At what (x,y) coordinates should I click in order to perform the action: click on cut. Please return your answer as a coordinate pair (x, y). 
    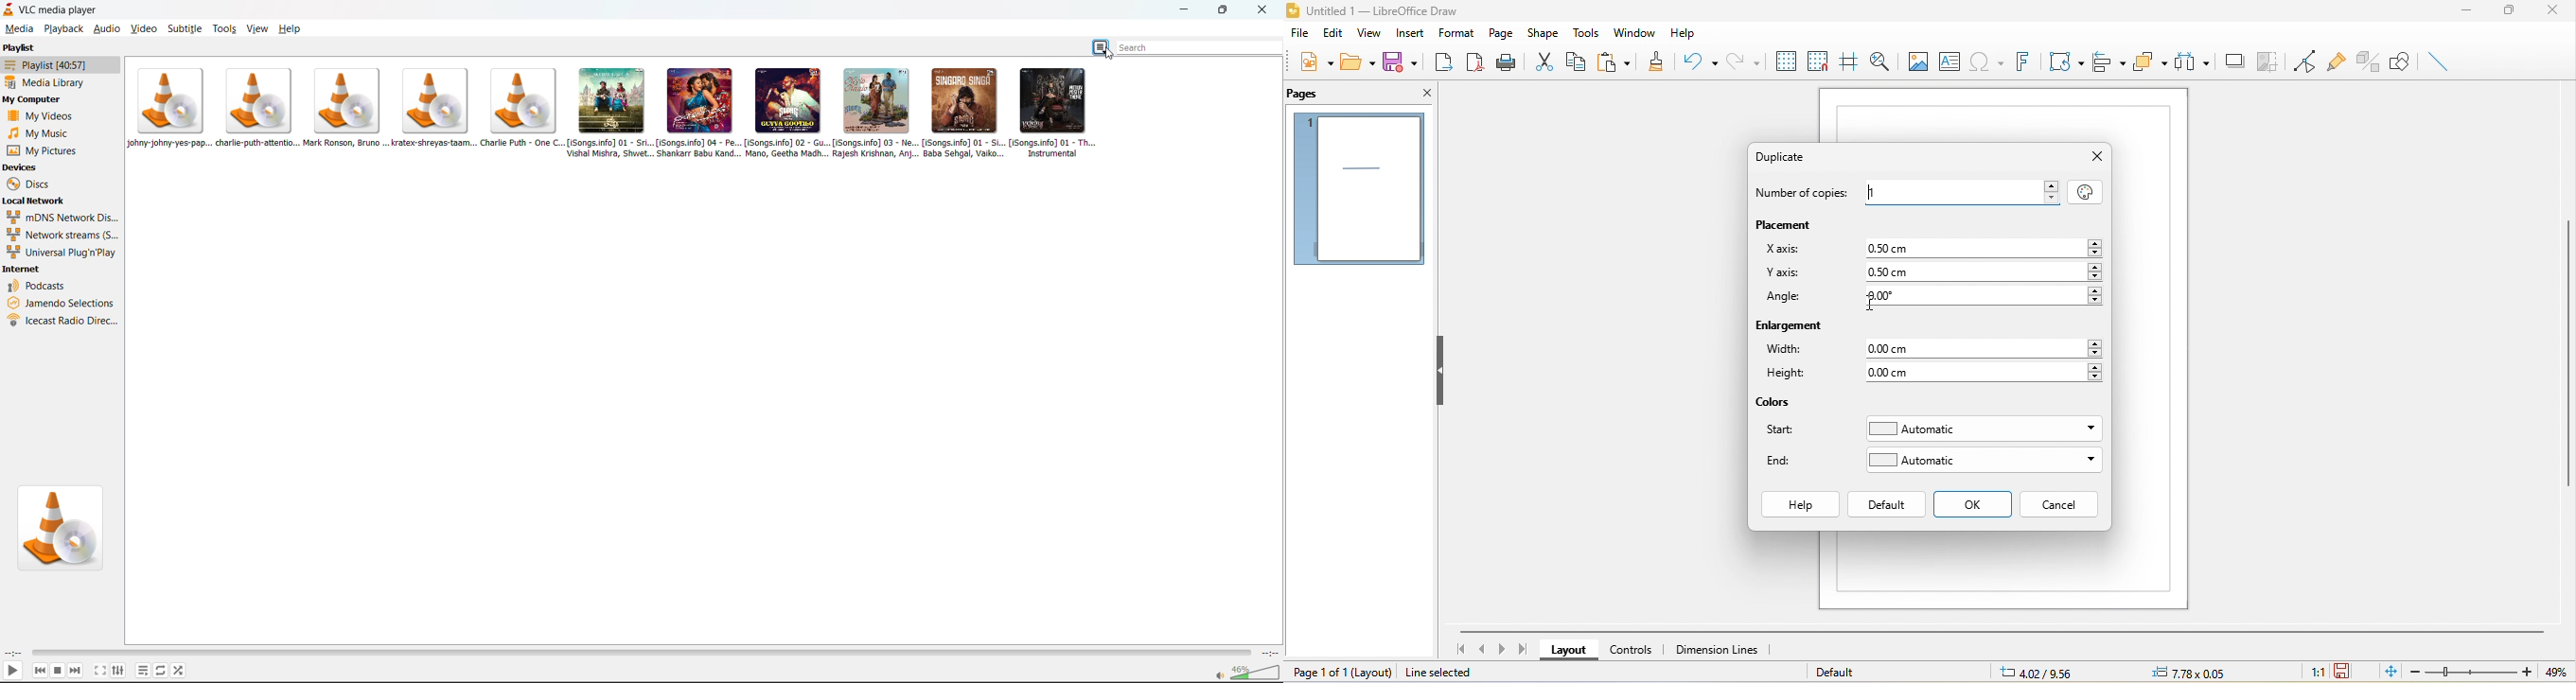
    Looking at the image, I should click on (1549, 61).